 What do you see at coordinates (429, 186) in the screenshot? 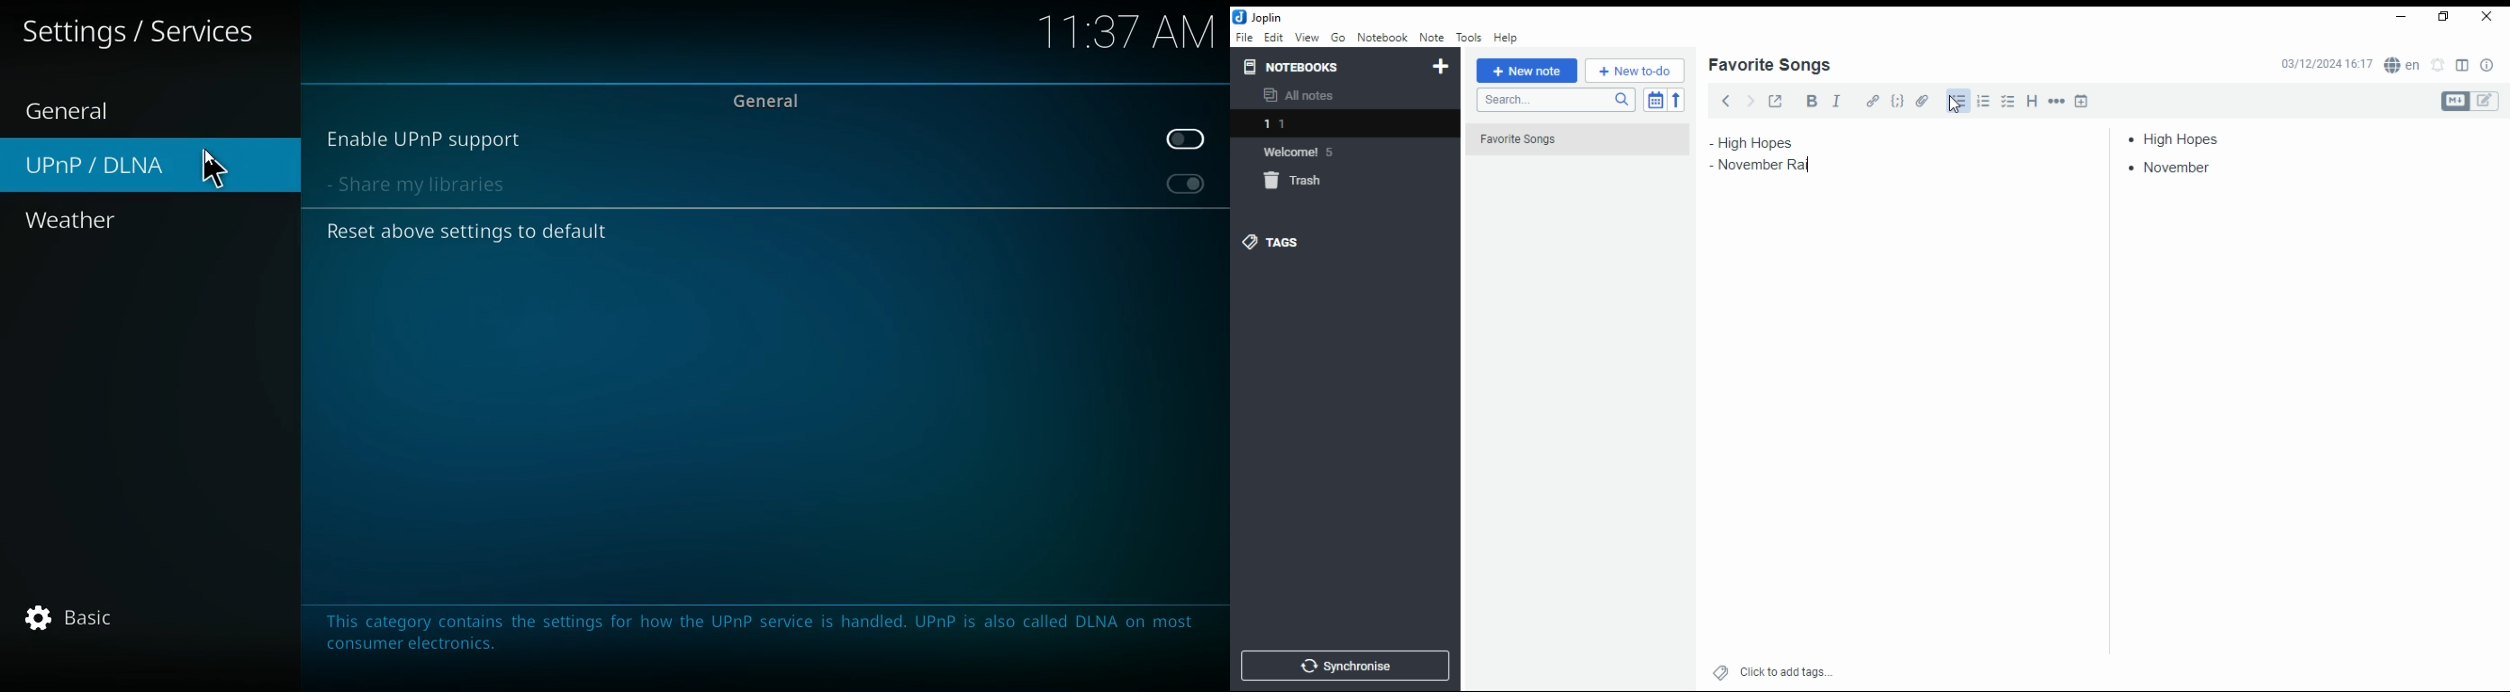
I see `share my libraries` at bounding box center [429, 186].